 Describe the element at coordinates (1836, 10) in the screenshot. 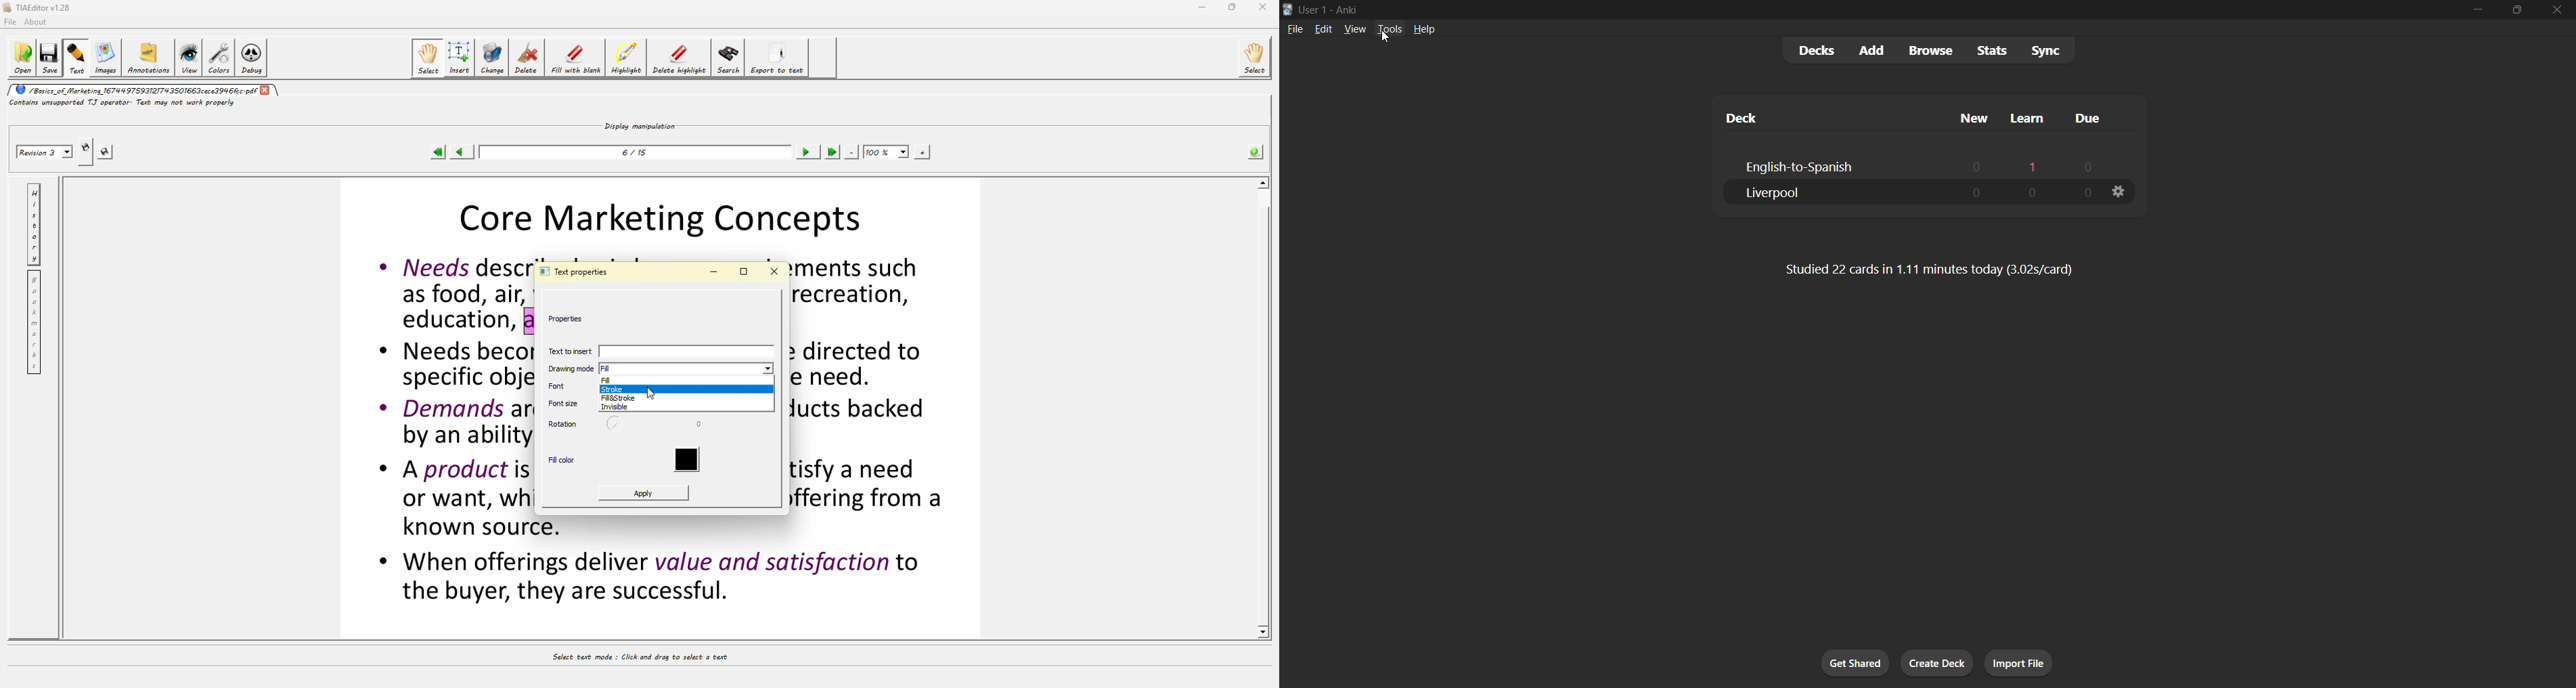

I see `title bar` at that location.